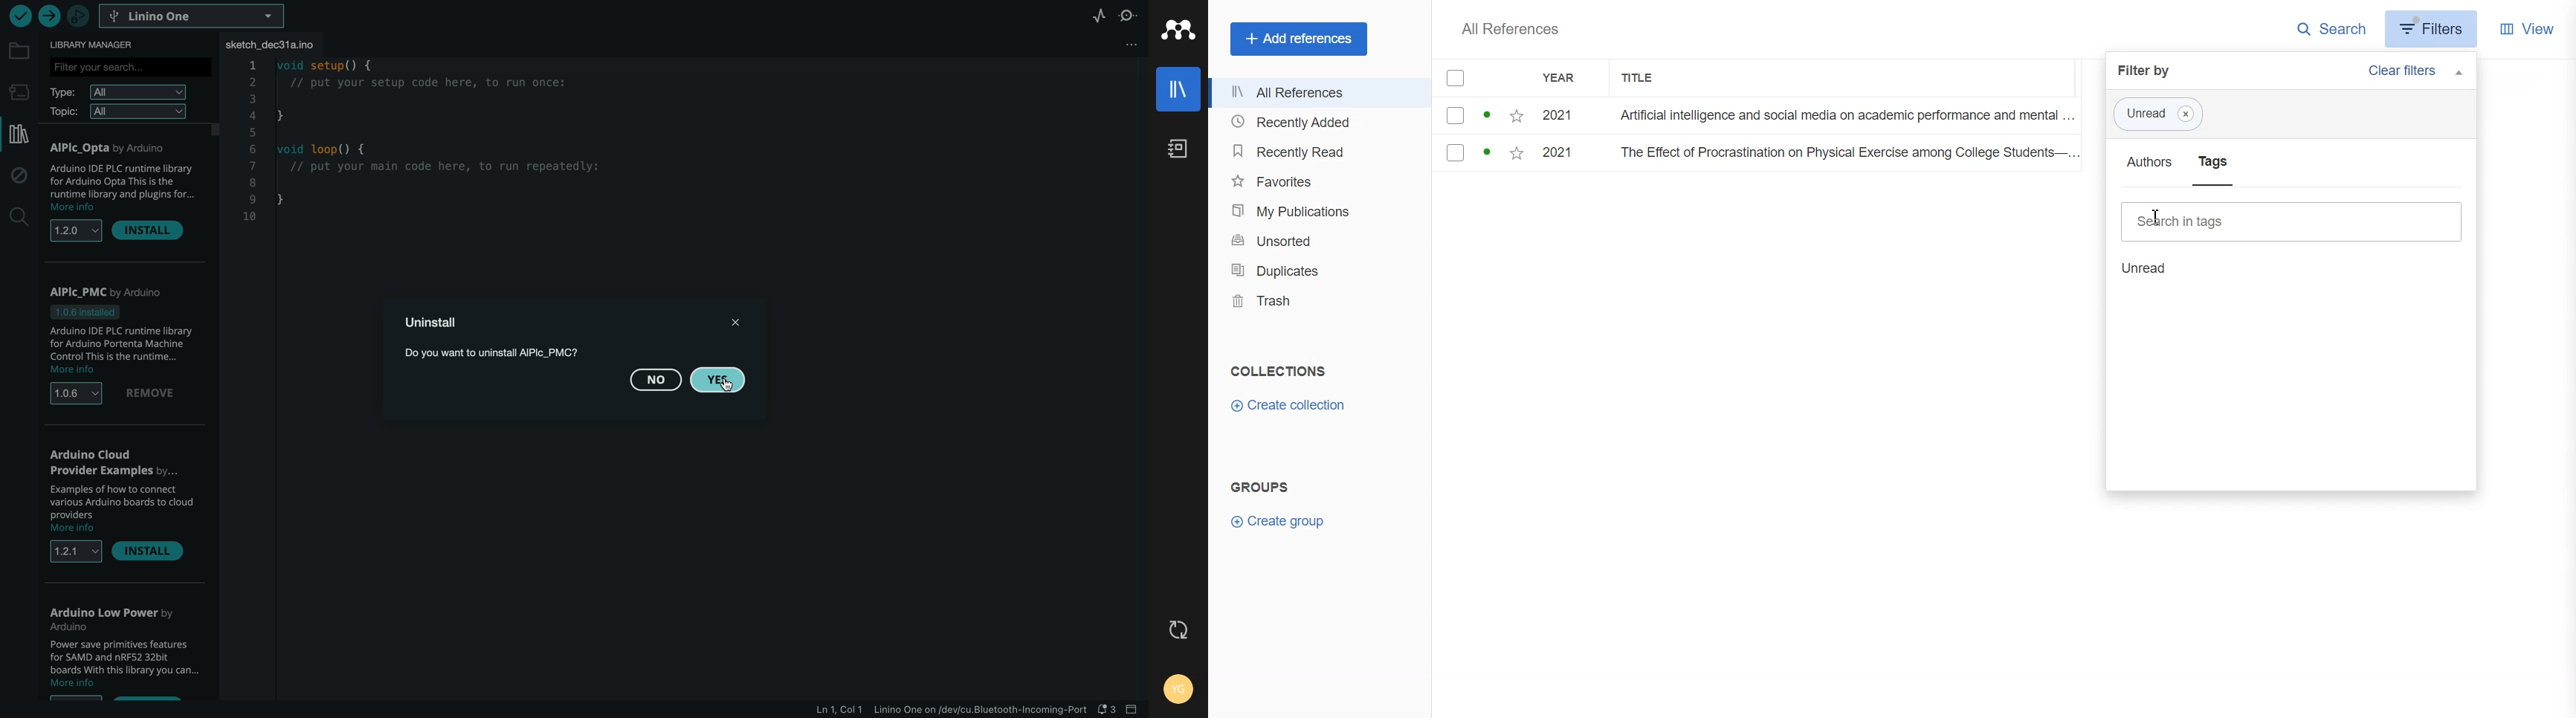 The image size is (2576, 728). Describe the element at coordinates (21, 16) in the screenshot. I see `verify` at that location.